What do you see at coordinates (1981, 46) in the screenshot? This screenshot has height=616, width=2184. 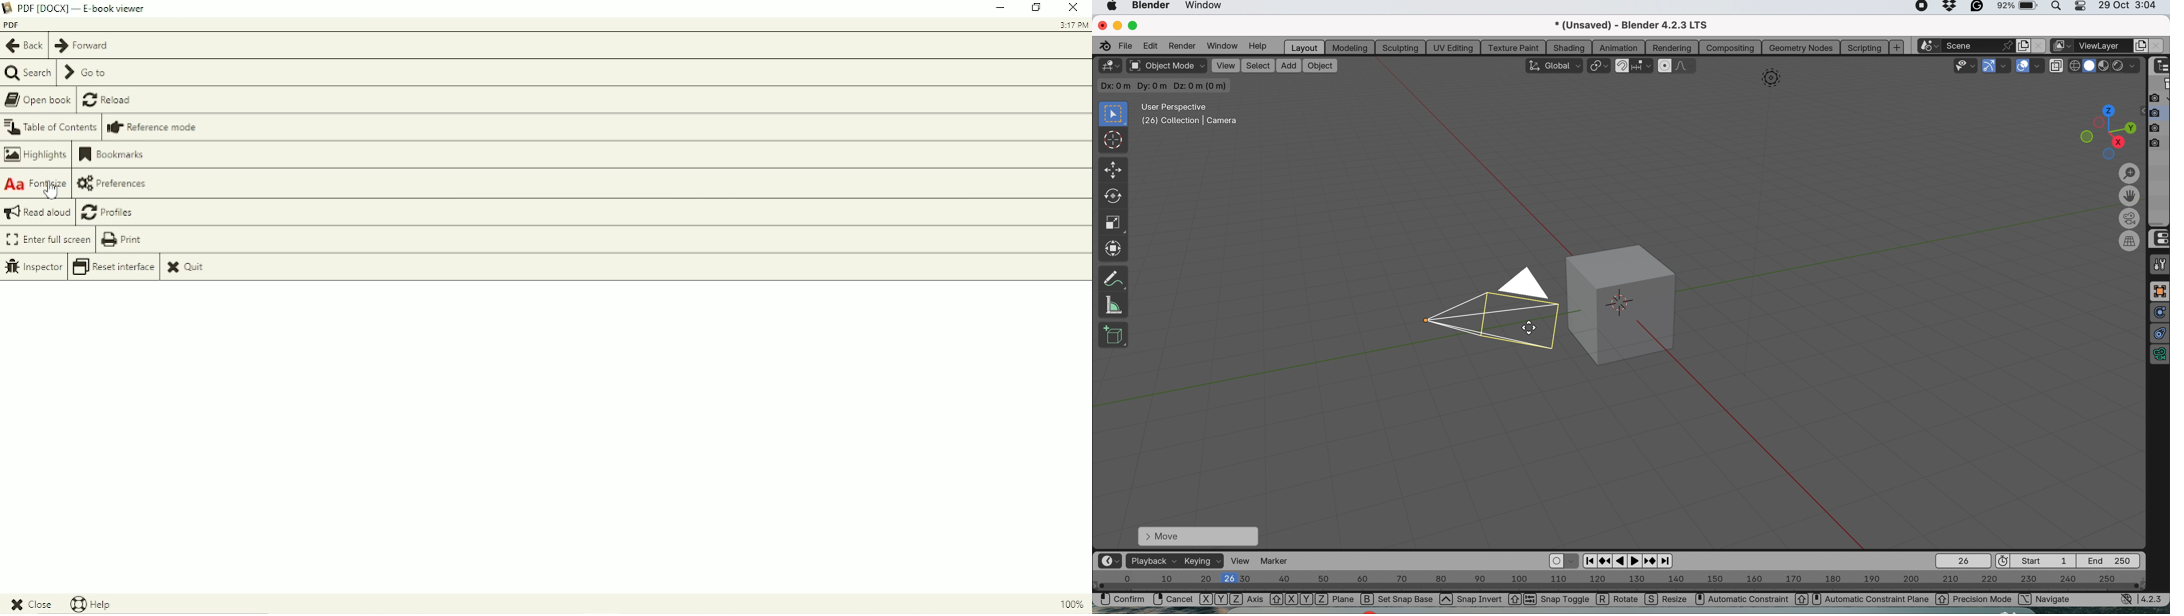 I see `scene` at bounding box center [1981, 46].